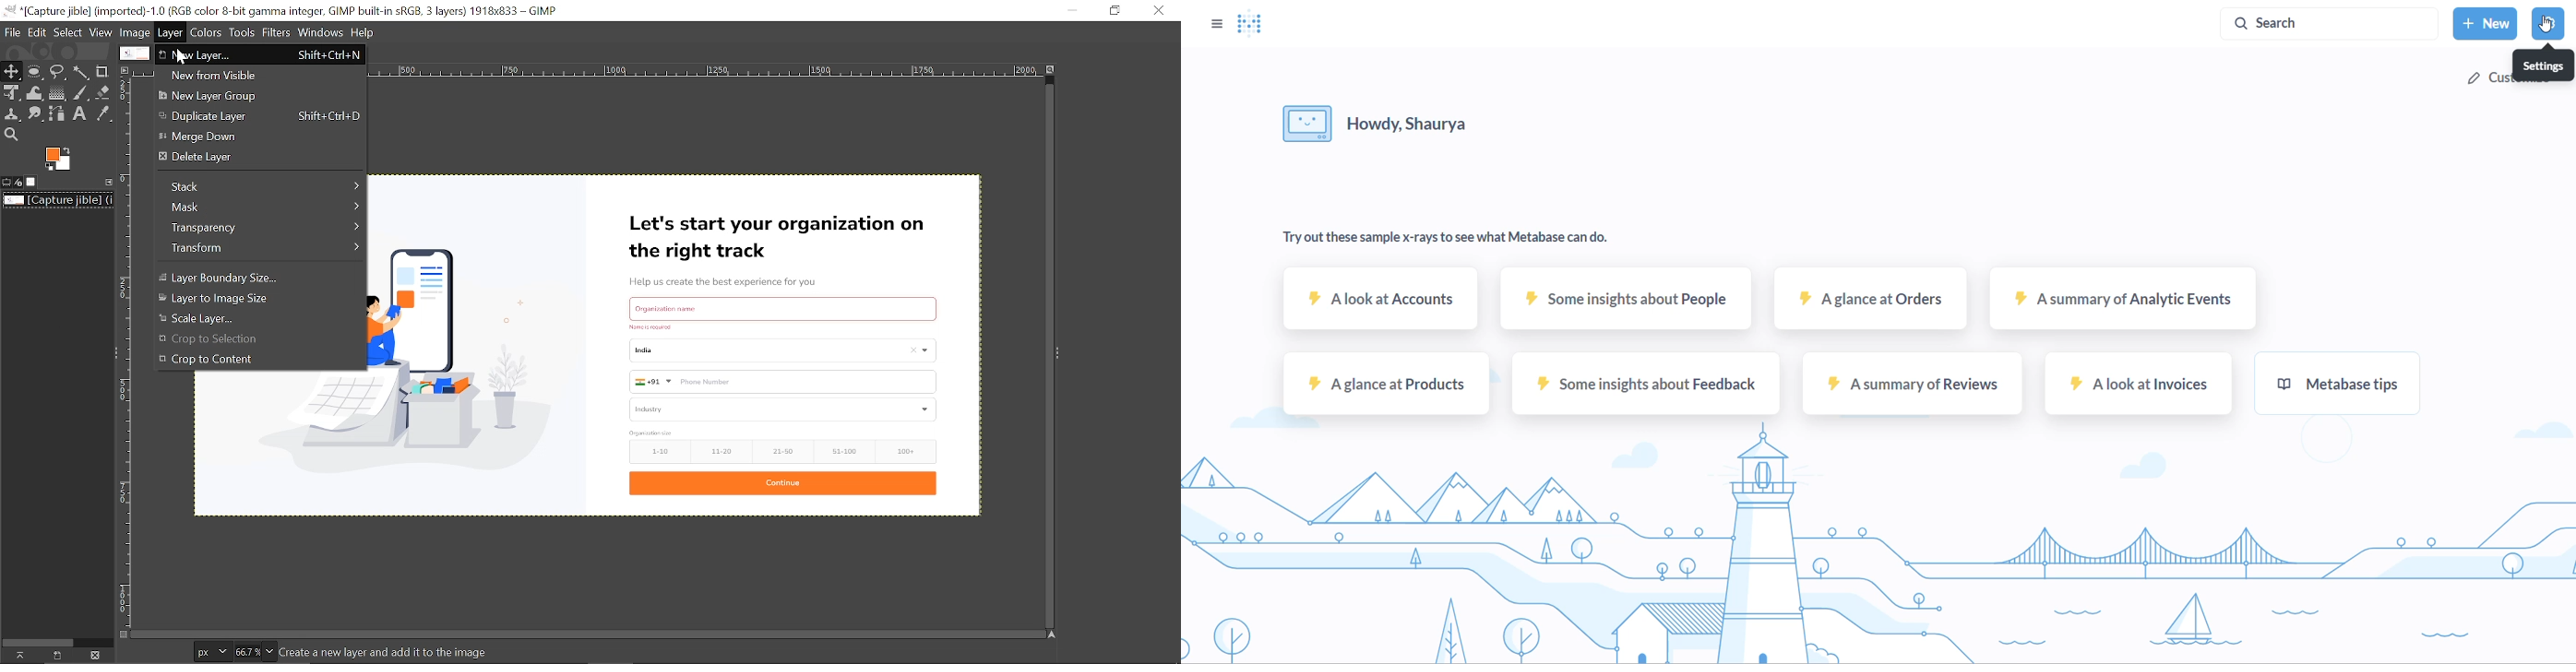  Describe the element at coordinates (103, 91) in the screenshot. I see `Eraser tool` at that location.